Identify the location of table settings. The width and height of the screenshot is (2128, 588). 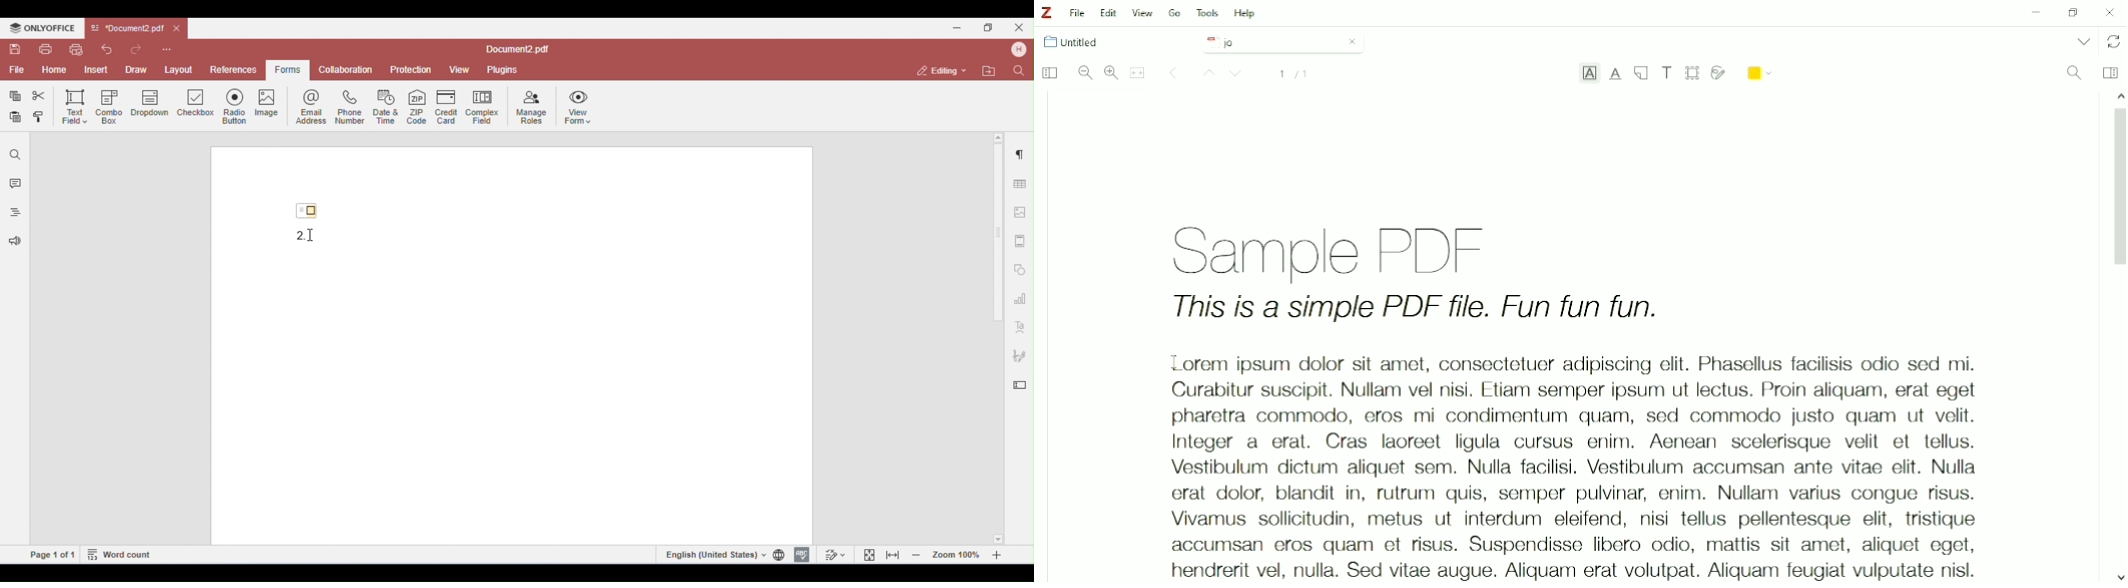
(1019, 182).